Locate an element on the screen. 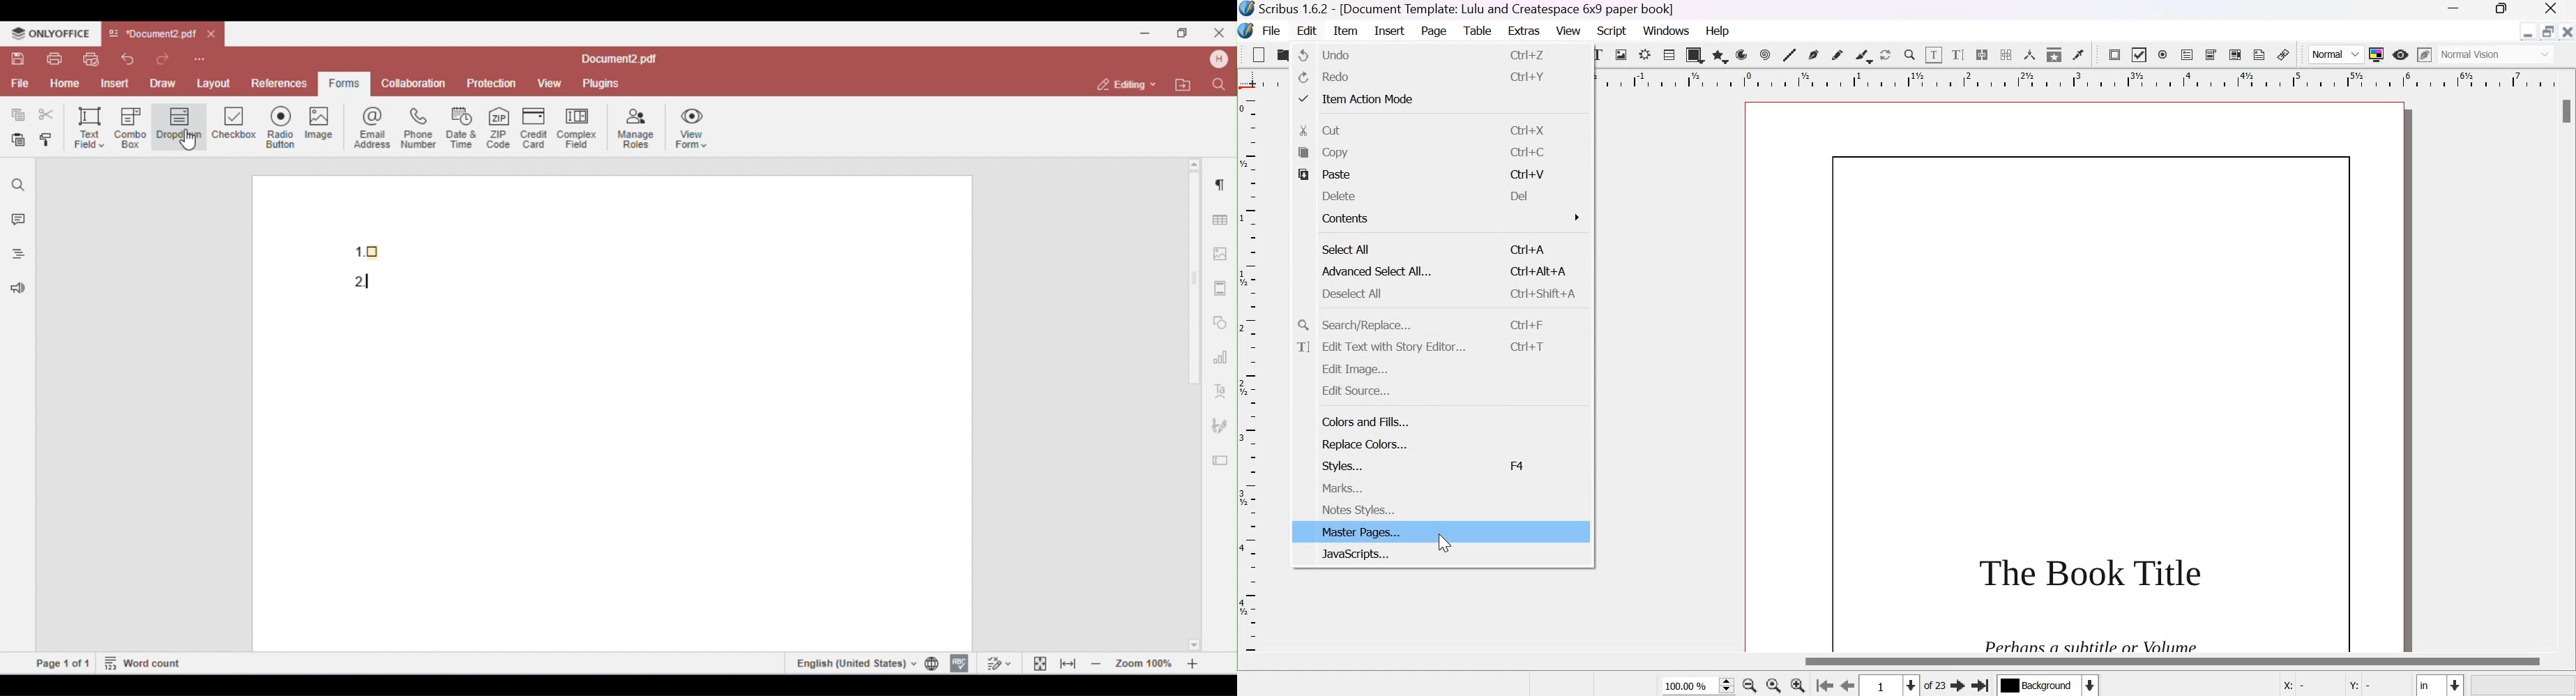  replace colors... is located at coordinates (1368, 444).